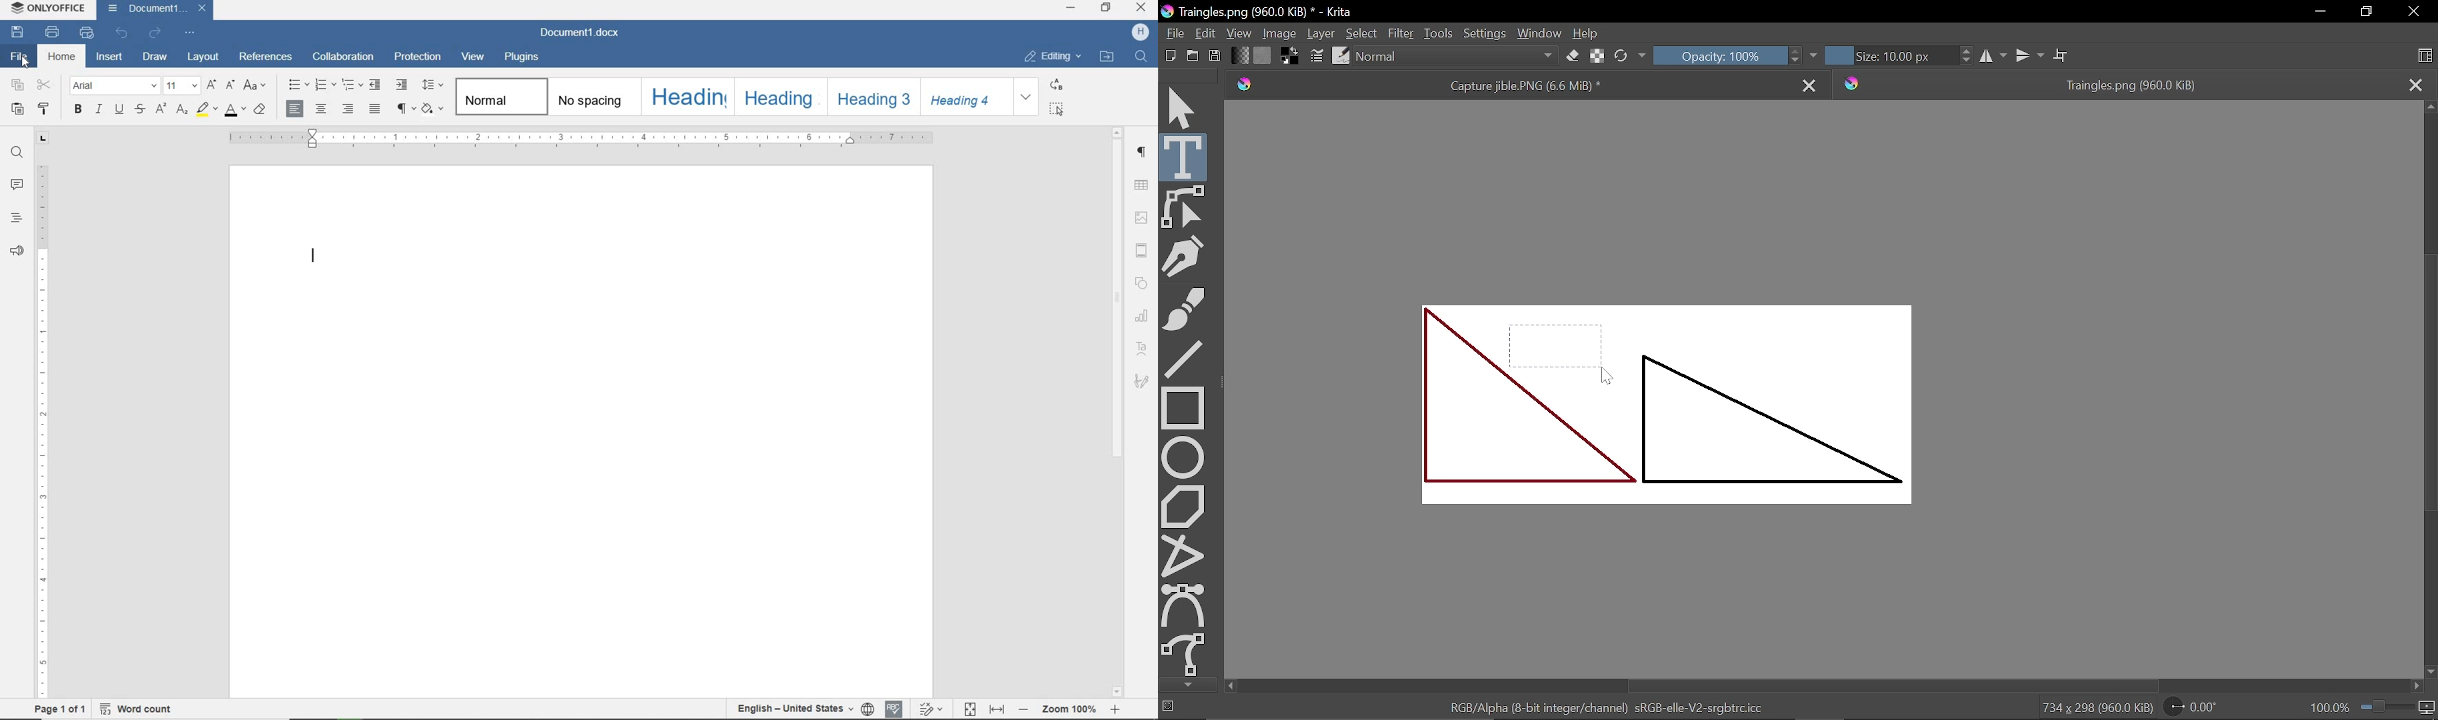  What do you see at coordinates (161, 109) in the screenshot?
I see `superscript` at bounding box center [161, 109].